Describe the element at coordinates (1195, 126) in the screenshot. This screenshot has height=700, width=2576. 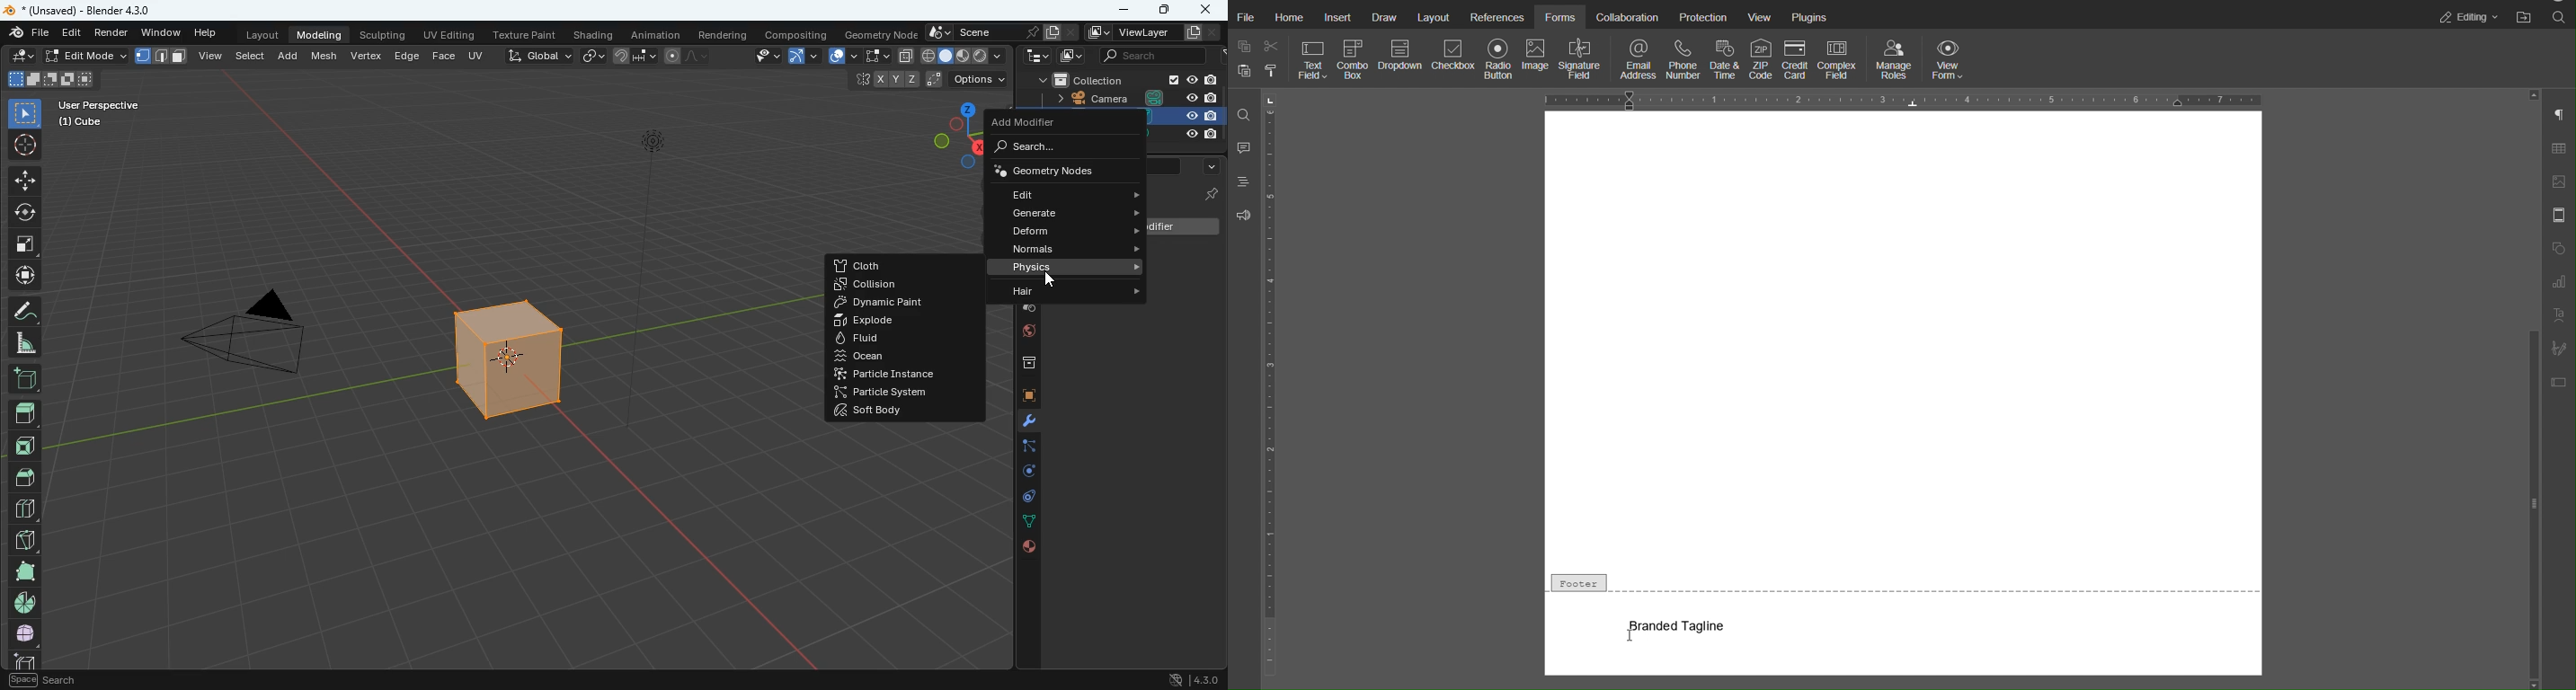
I see `cube` at that location.